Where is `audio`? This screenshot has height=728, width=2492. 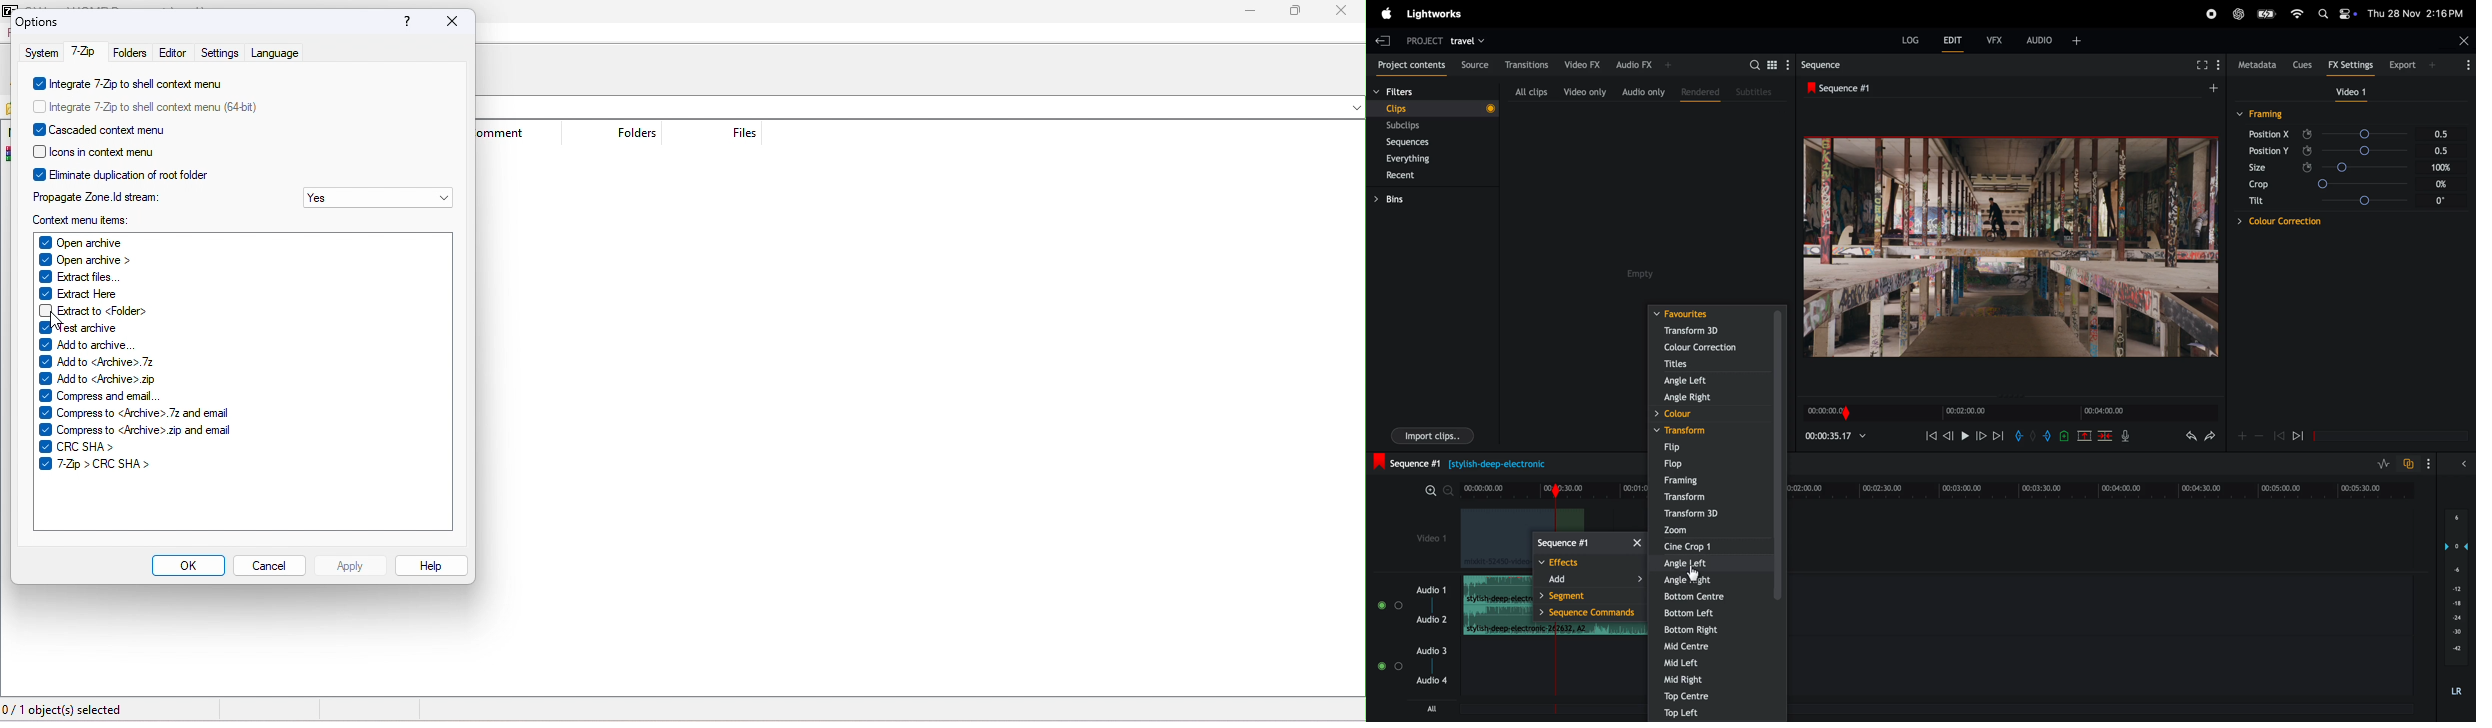 audio is located at coordinates (2054, 39).